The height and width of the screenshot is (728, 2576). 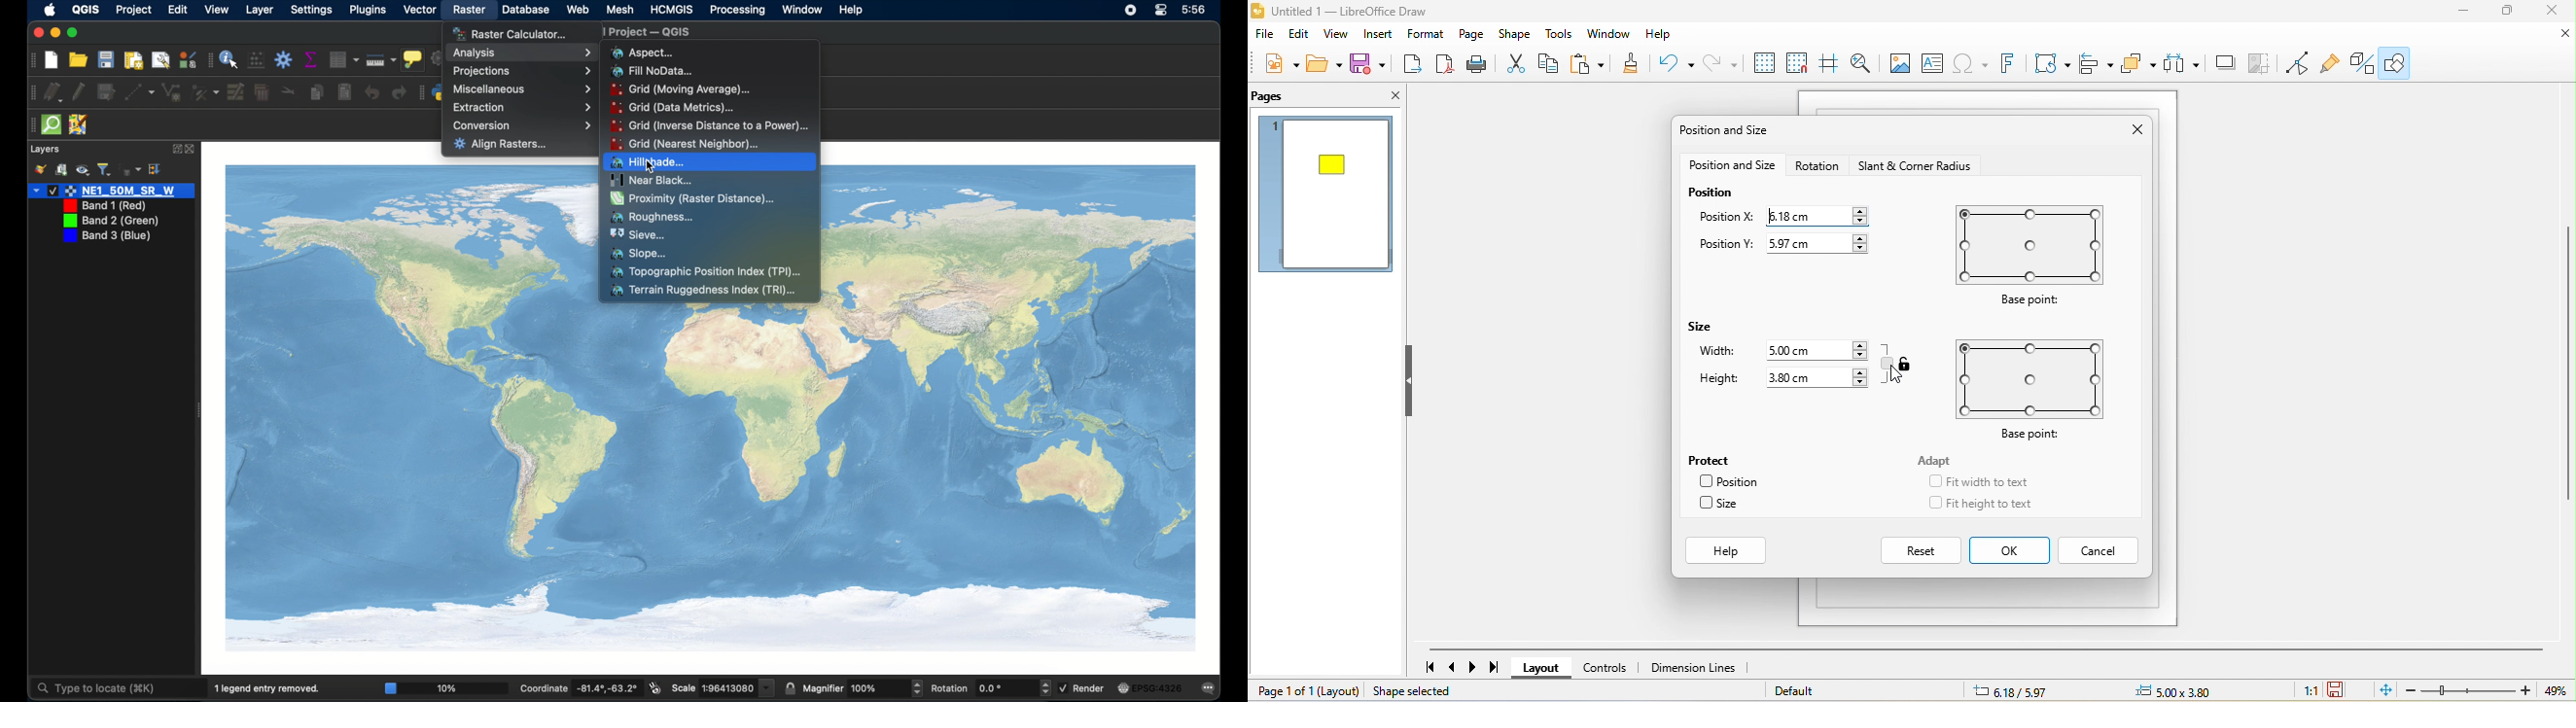 What do you see at coordinates (738, 11) in the screenshot?
I see `processing` at bounding box center [738, 11].